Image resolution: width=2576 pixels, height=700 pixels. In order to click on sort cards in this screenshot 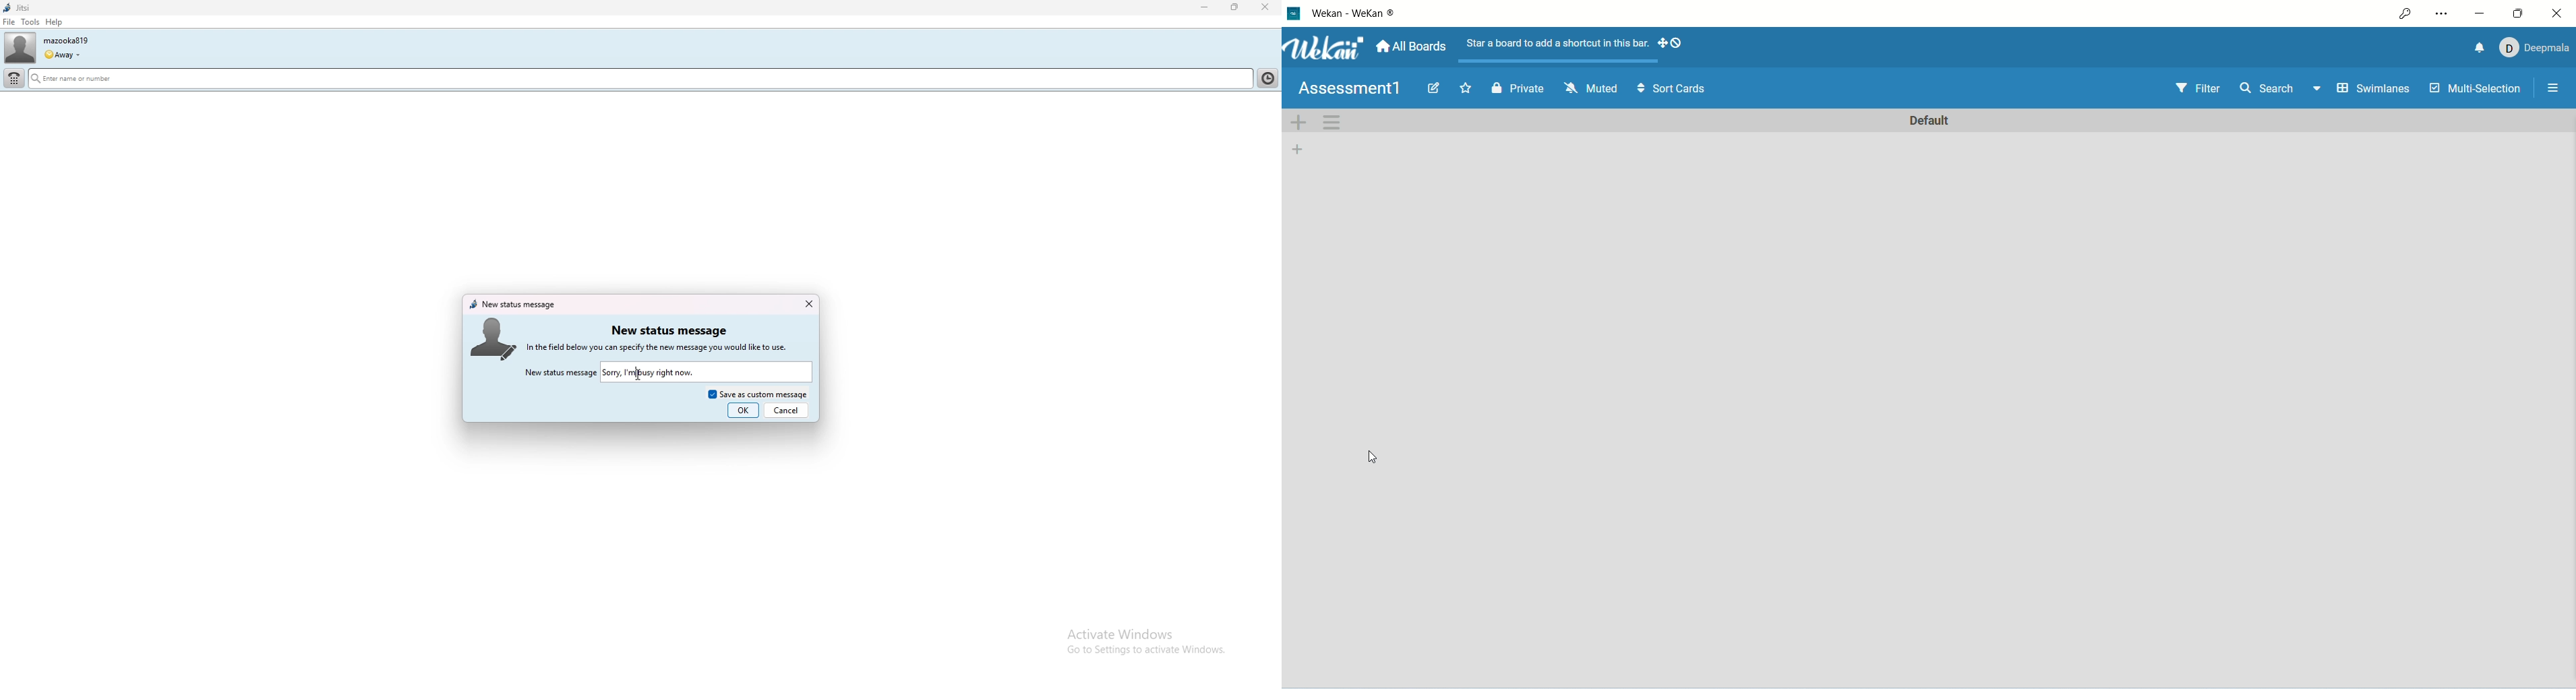, I will do `click(1671, 89)`.